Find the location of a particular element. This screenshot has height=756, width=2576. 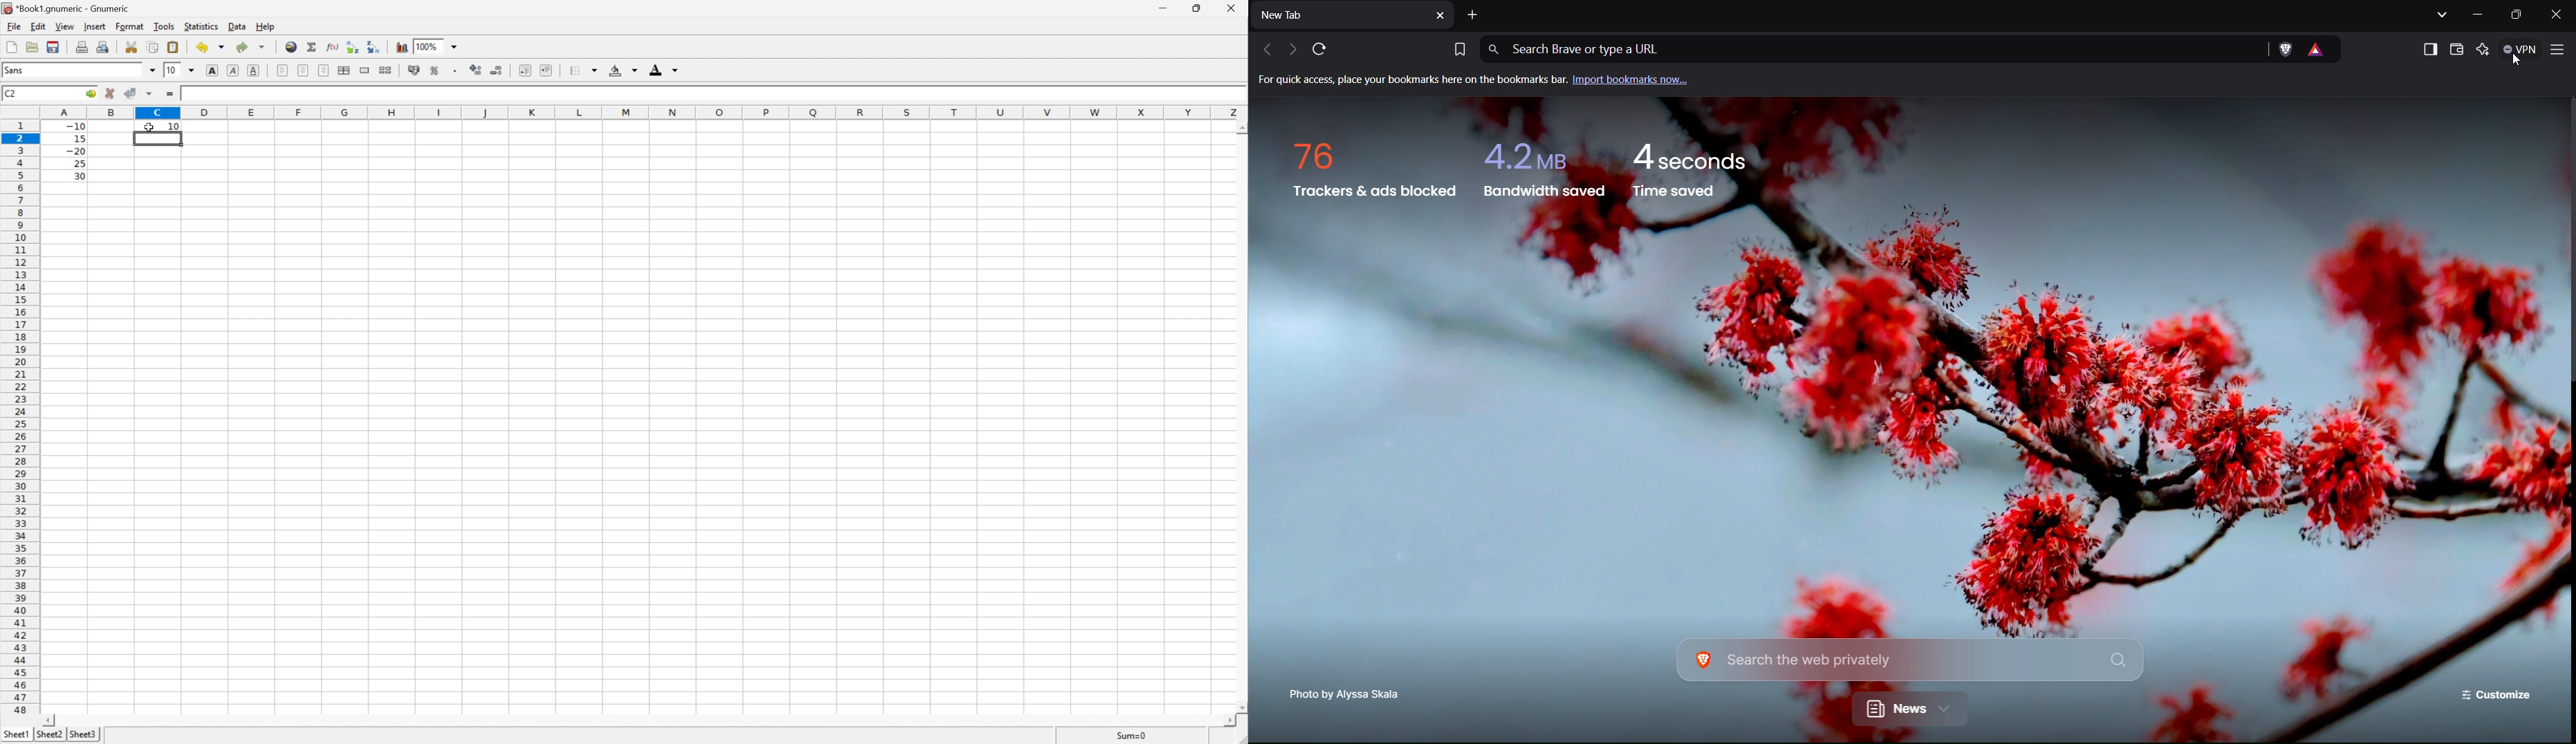

Borders is located at coordinates (573, 70).